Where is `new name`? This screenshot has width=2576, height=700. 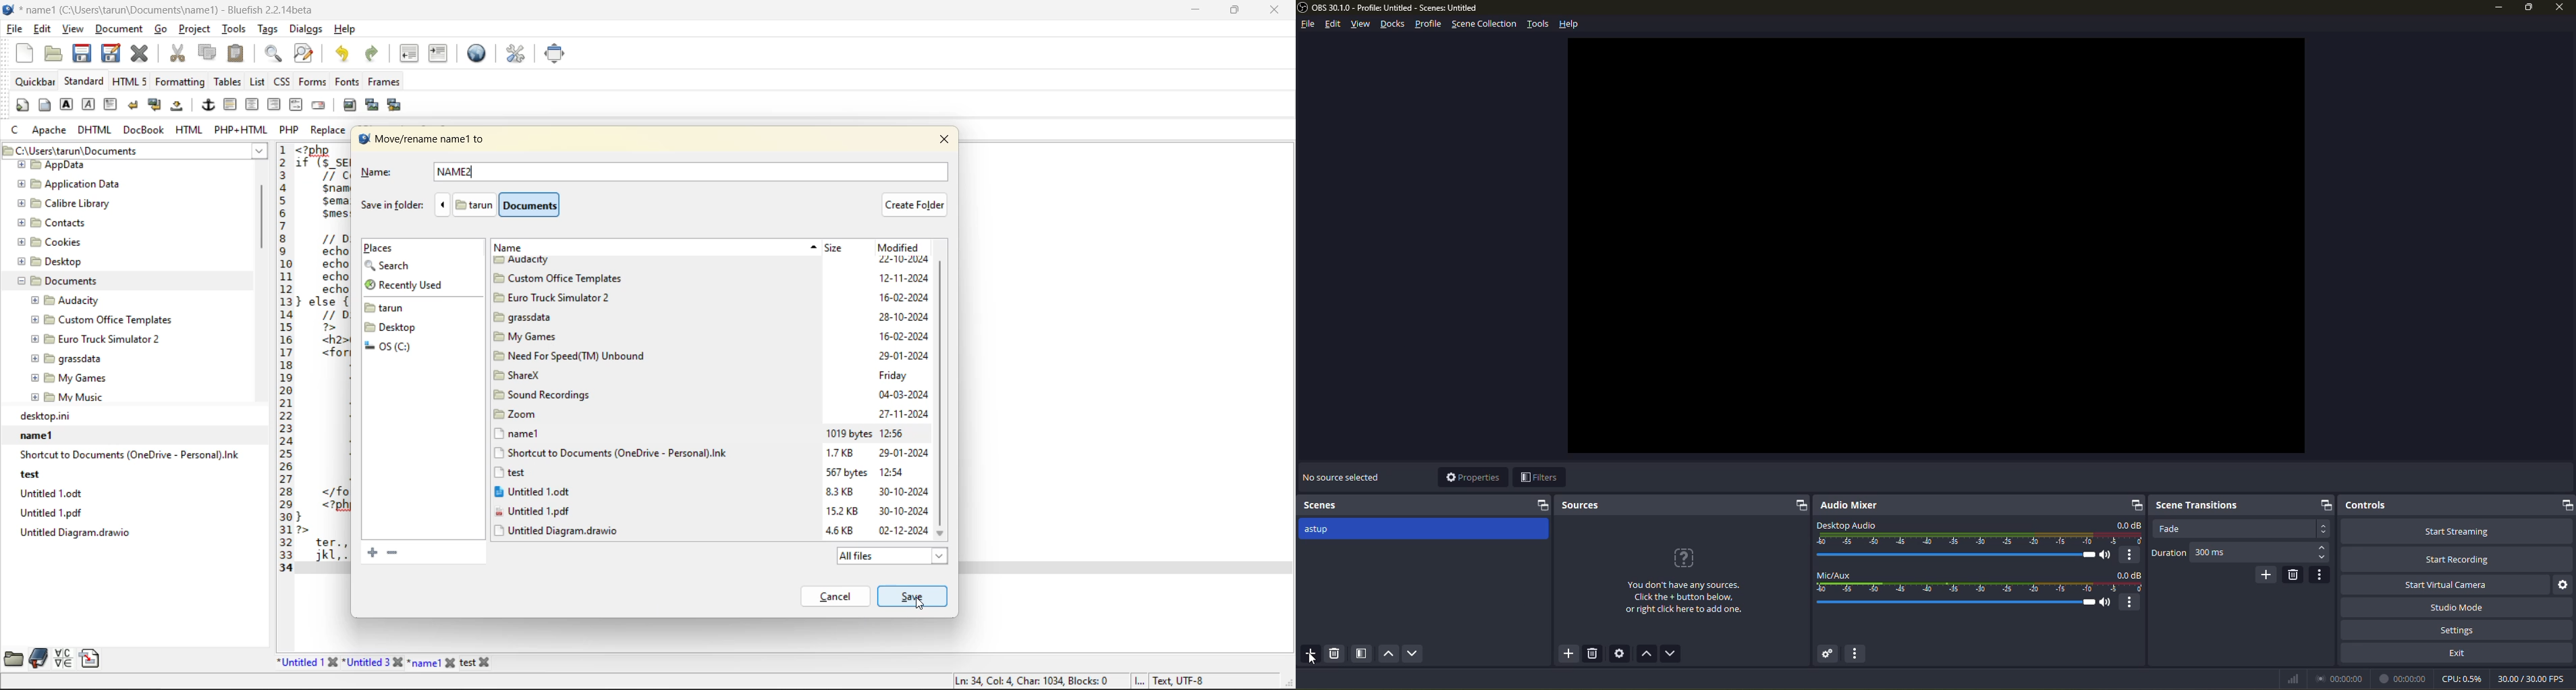 new name is located at coordinates (464, 172).